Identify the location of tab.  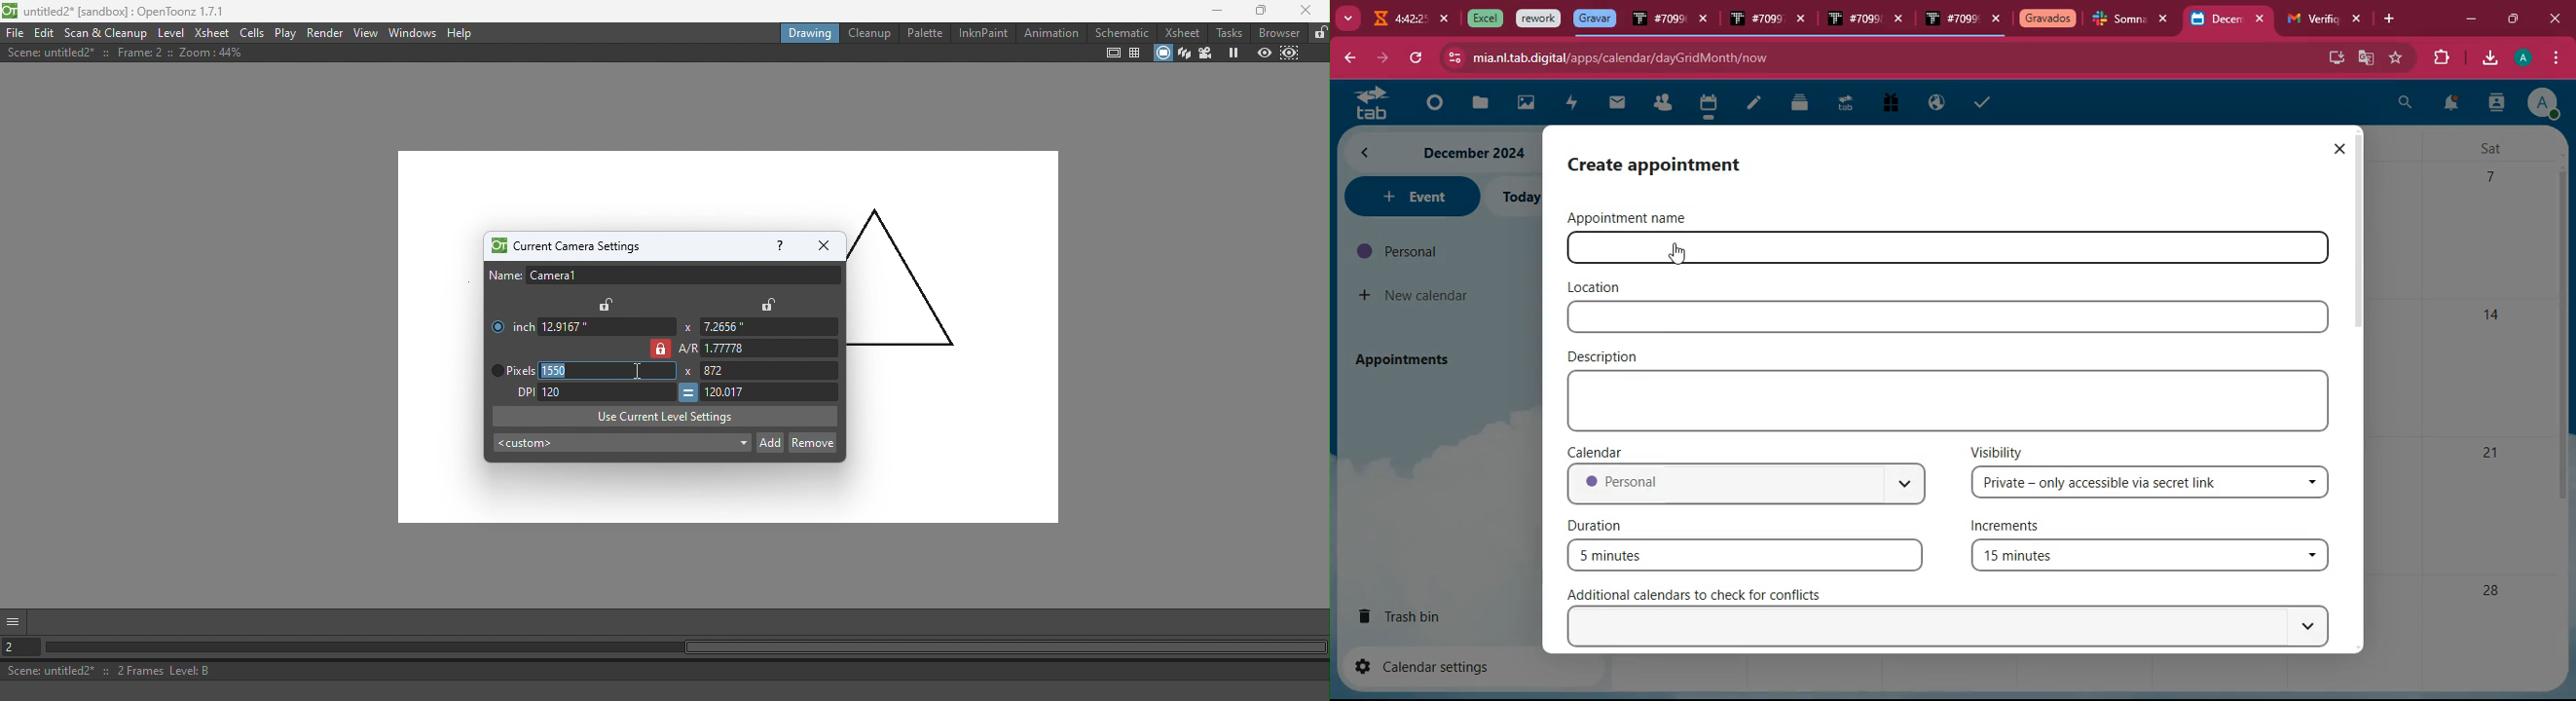
(1539, 19).